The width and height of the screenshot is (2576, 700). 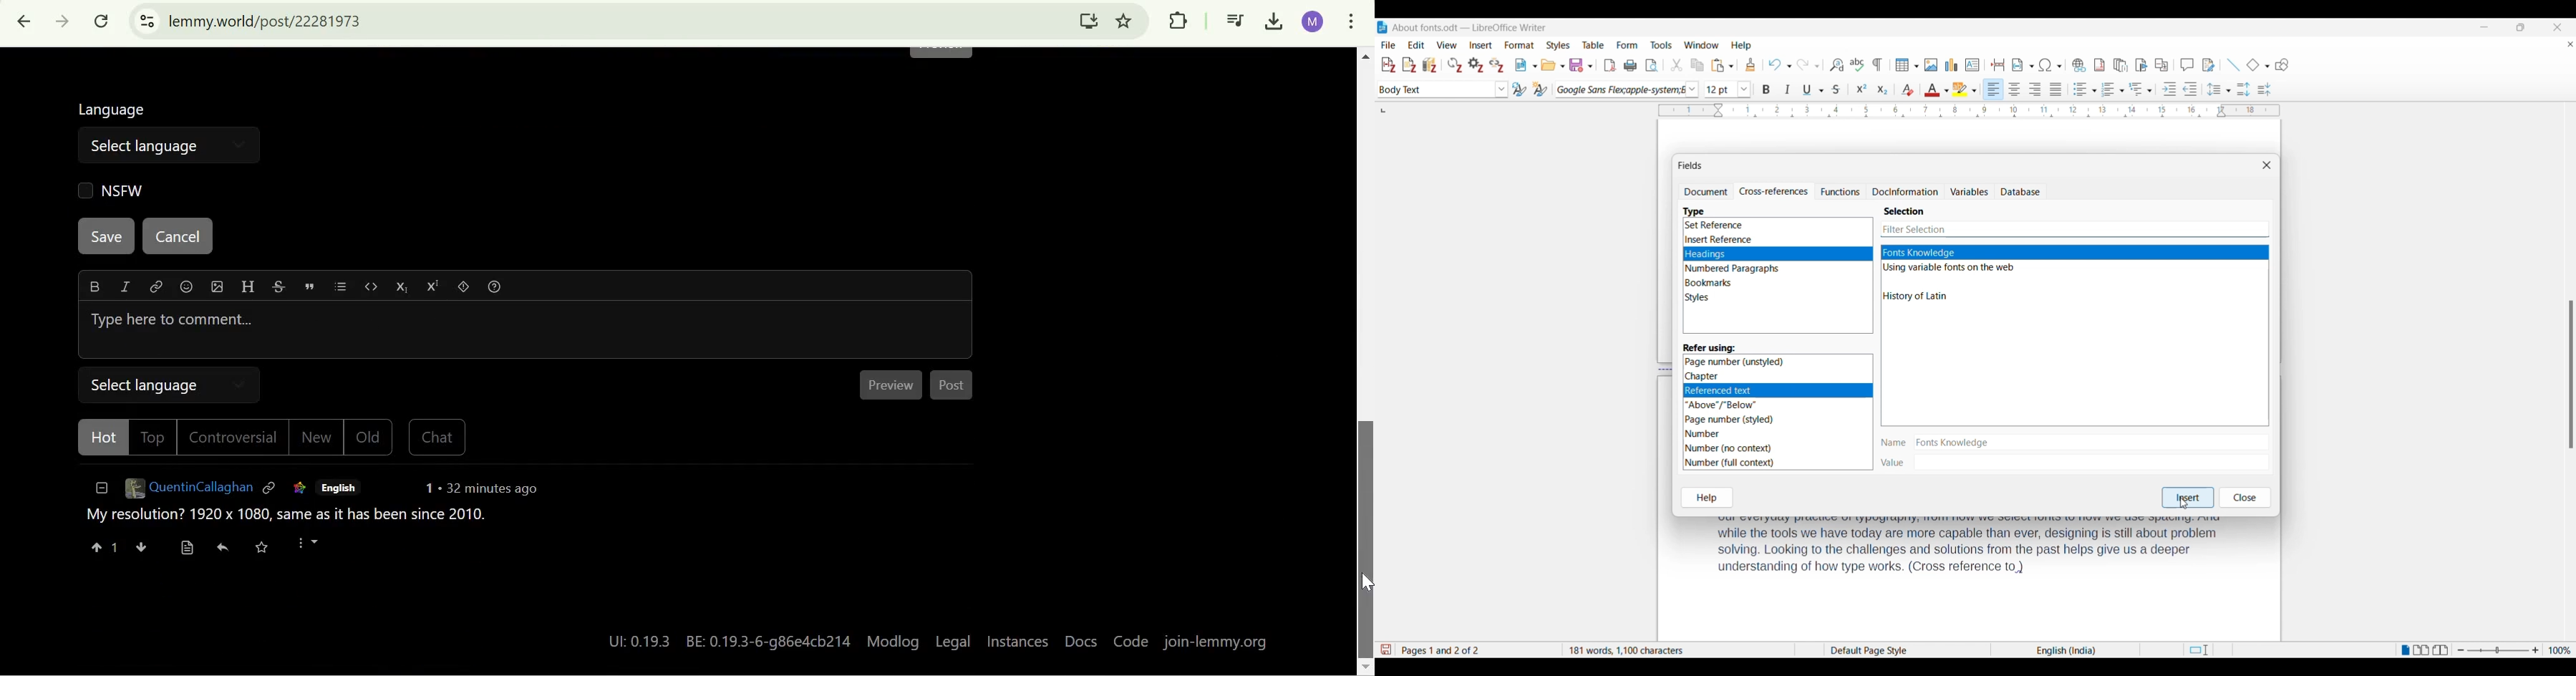 I want to click on Insert comment, so click(x=2187, y=64).